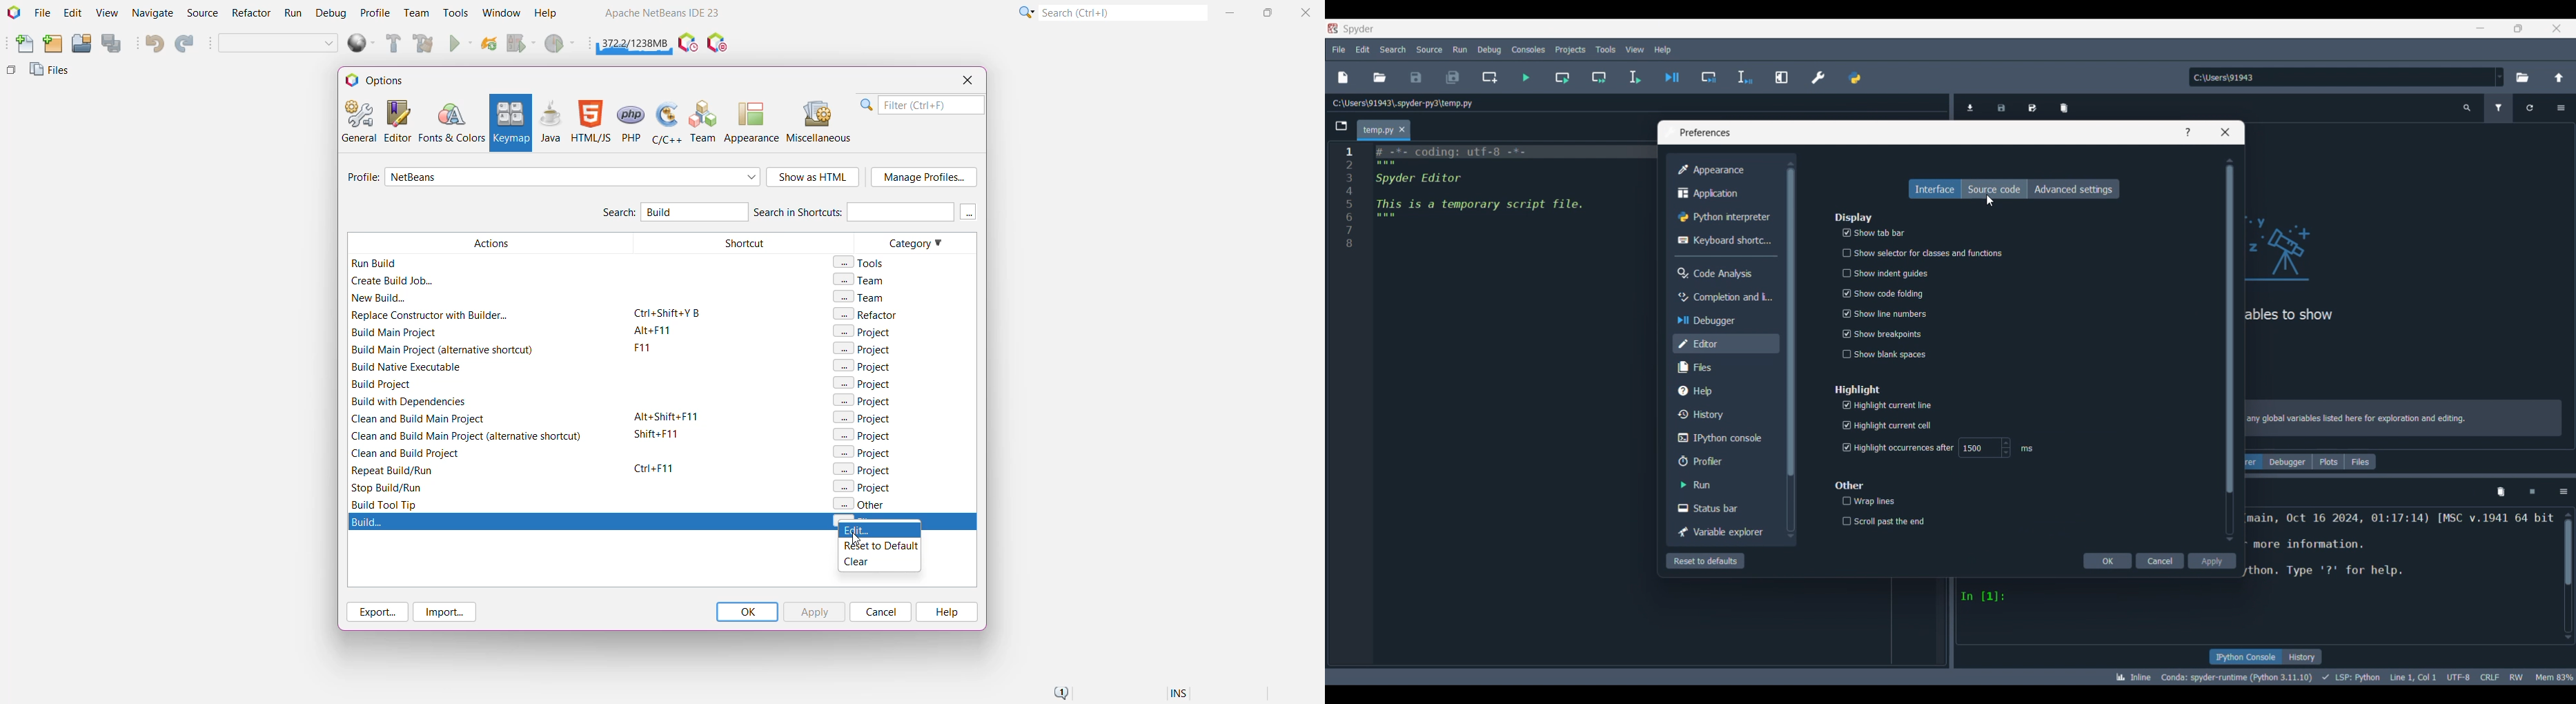  Describe the element at coordinates (1528, 50) in the screenshot. I see `Consoles menu` at that location.